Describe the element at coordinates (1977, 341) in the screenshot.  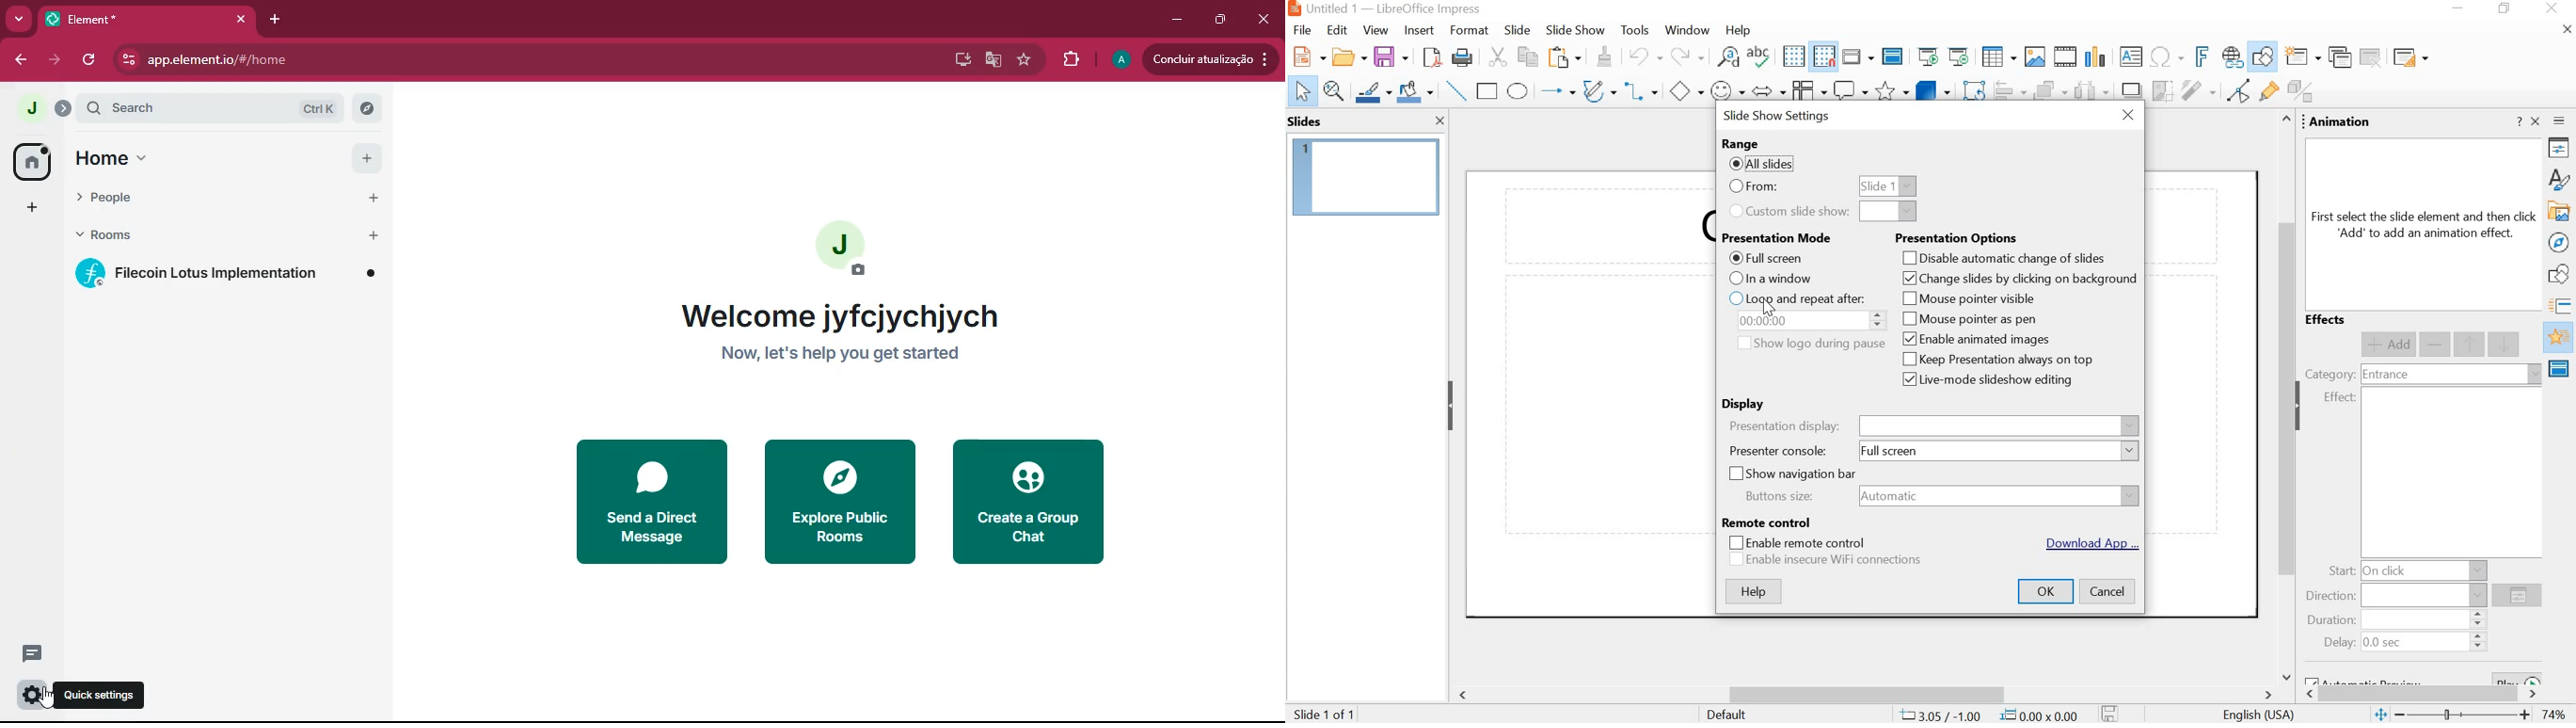
I see `enable animated images` at that location.